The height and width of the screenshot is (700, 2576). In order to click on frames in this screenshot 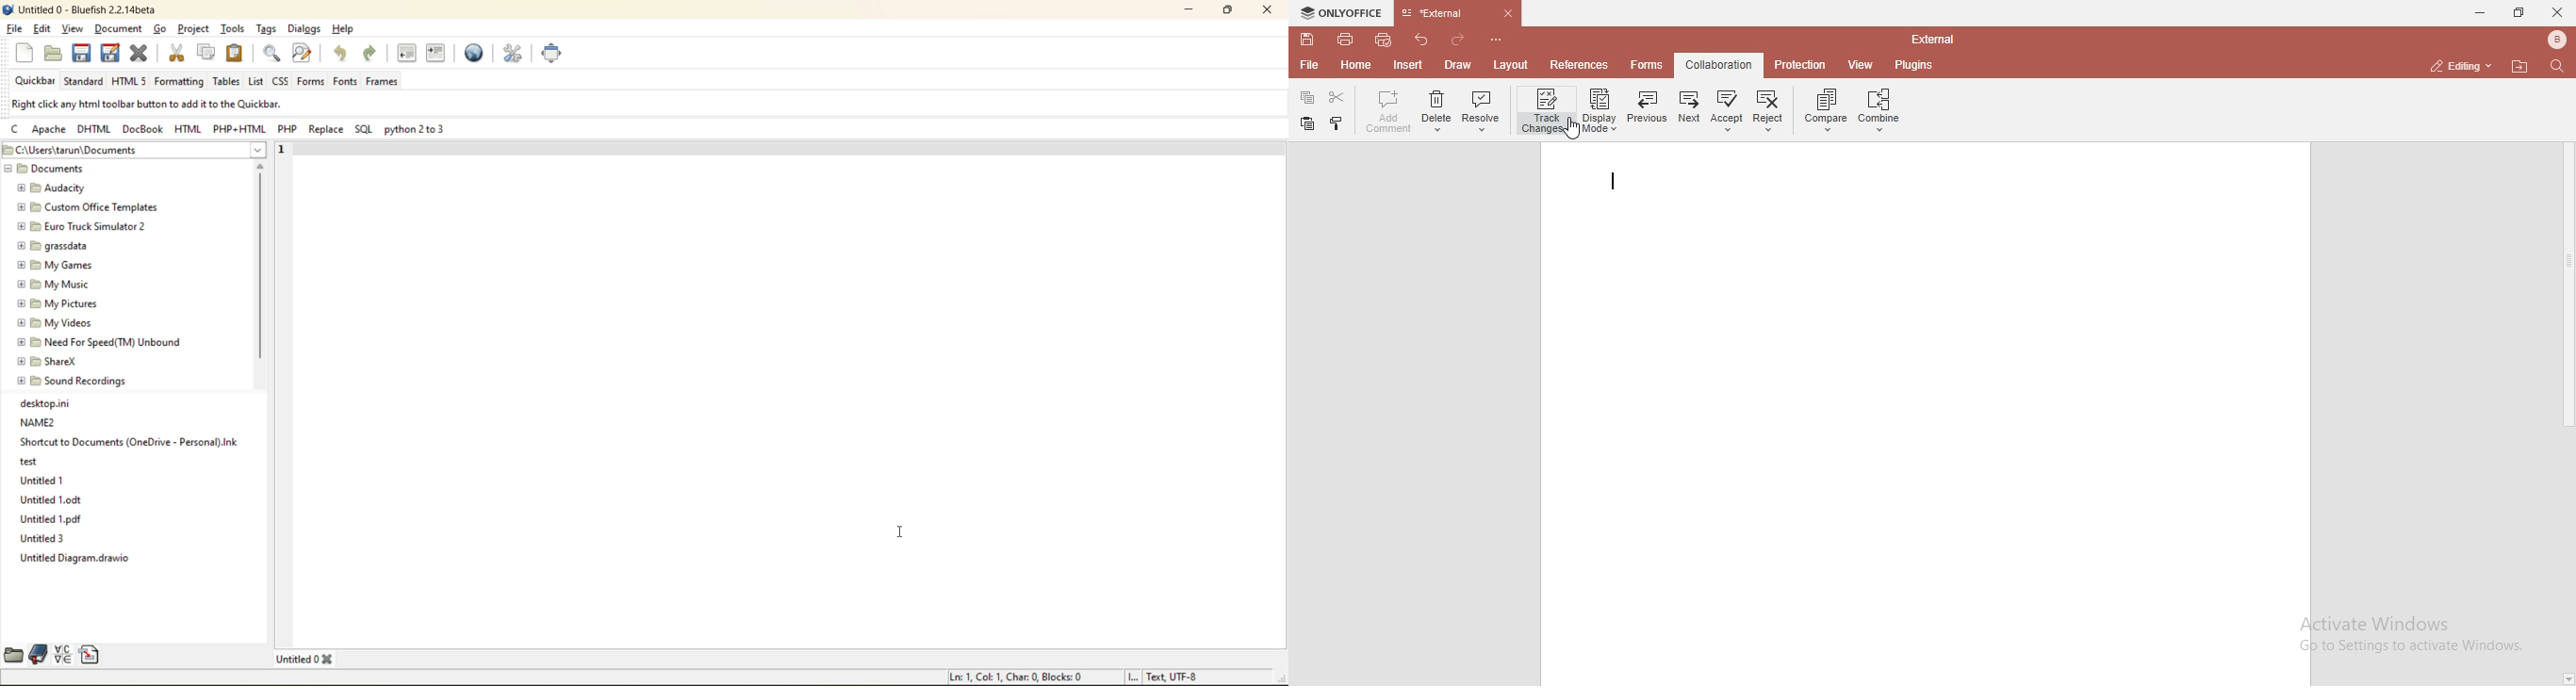, I will do `click(383, 83)`.